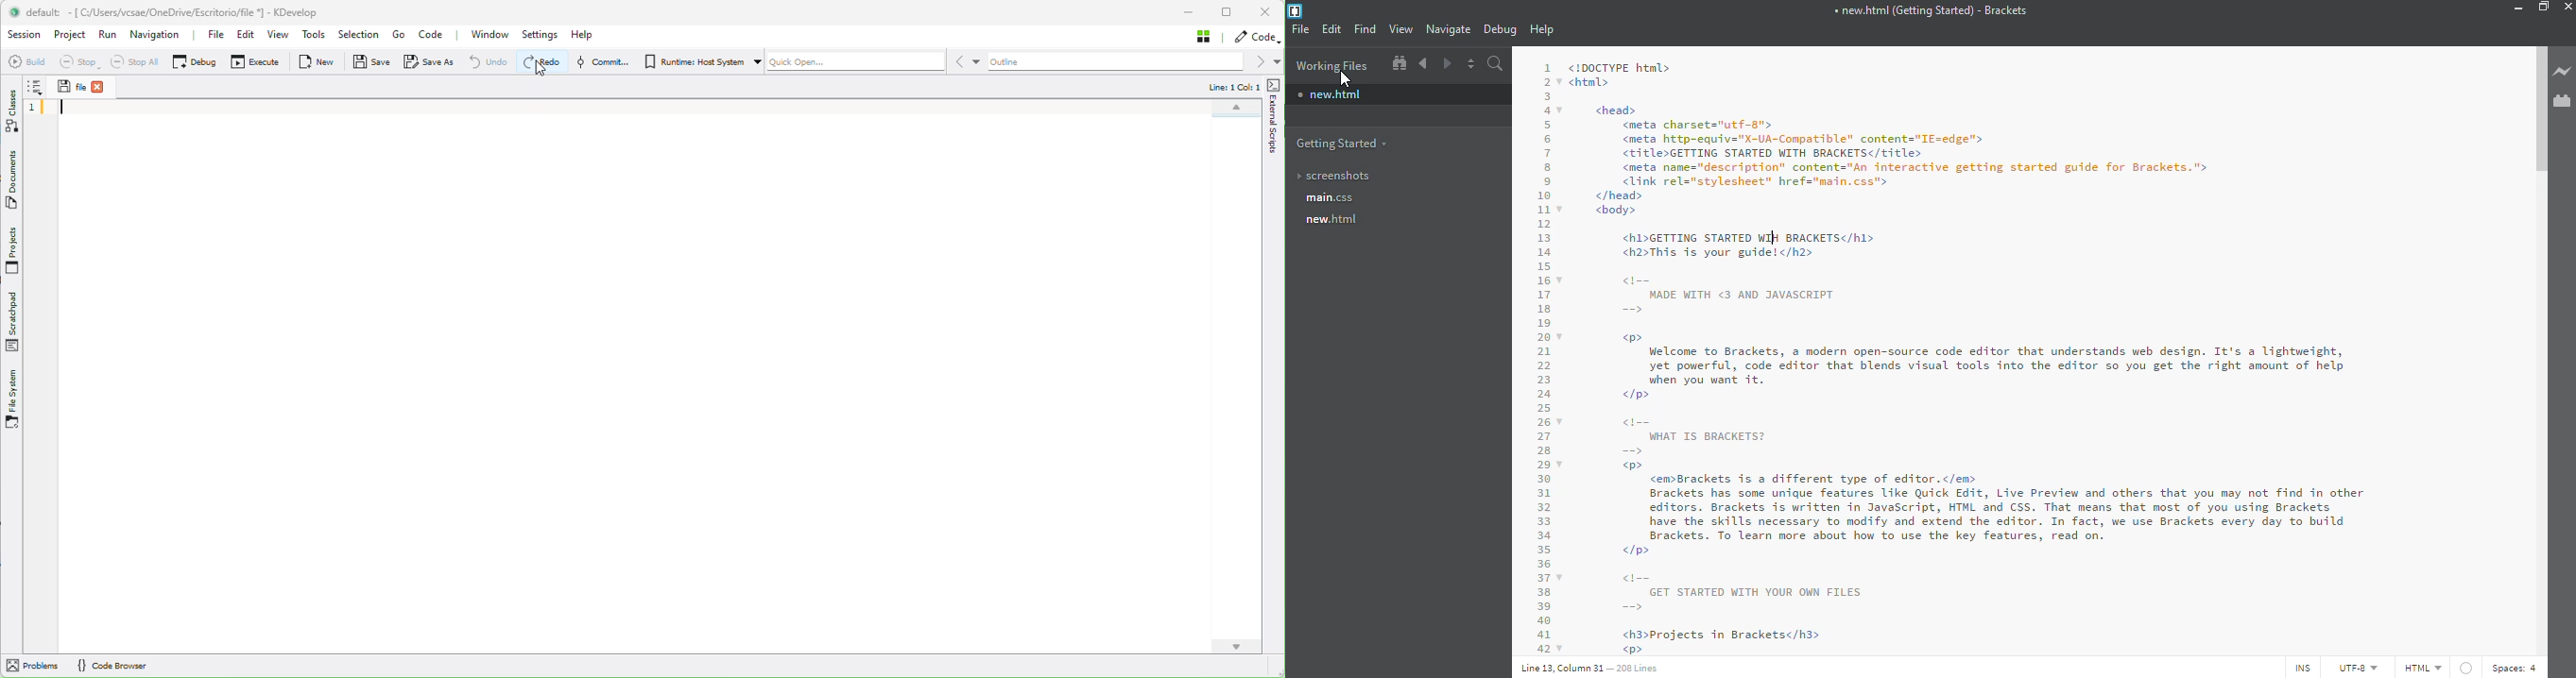  Describe the element at coordinates (2008, 463) in the screenshot. I see `MADE WITH <3 AND JAVASCRIPT

—

w®>
Welcome to Brackets, a modern open-source code editor that understands web design. It's a lightweight,
yet powerful, code editor that blends visual tools into the editor so you get the right amount of help
when you want it.

<I>
WHAT IS BRACKETS?

—

w®>
<emBrackets is a different type of editor.</em>
Brackets has some unique features like Quick Edit, Live Preview and others that you may not find in other
editors. Brackets is written in JavaScript, HTML and CSS. That means that most of you using Brackets
have the skills necessary to modify and extend the editor. In fact, we use Brackets every day to build
Brackets. To learn more about how to use the key features, read on.

<I>

ie
GET STARTED WITH YOUR OWN FILES

<h3>Projects in Brackets</h3>

pro` at that location.